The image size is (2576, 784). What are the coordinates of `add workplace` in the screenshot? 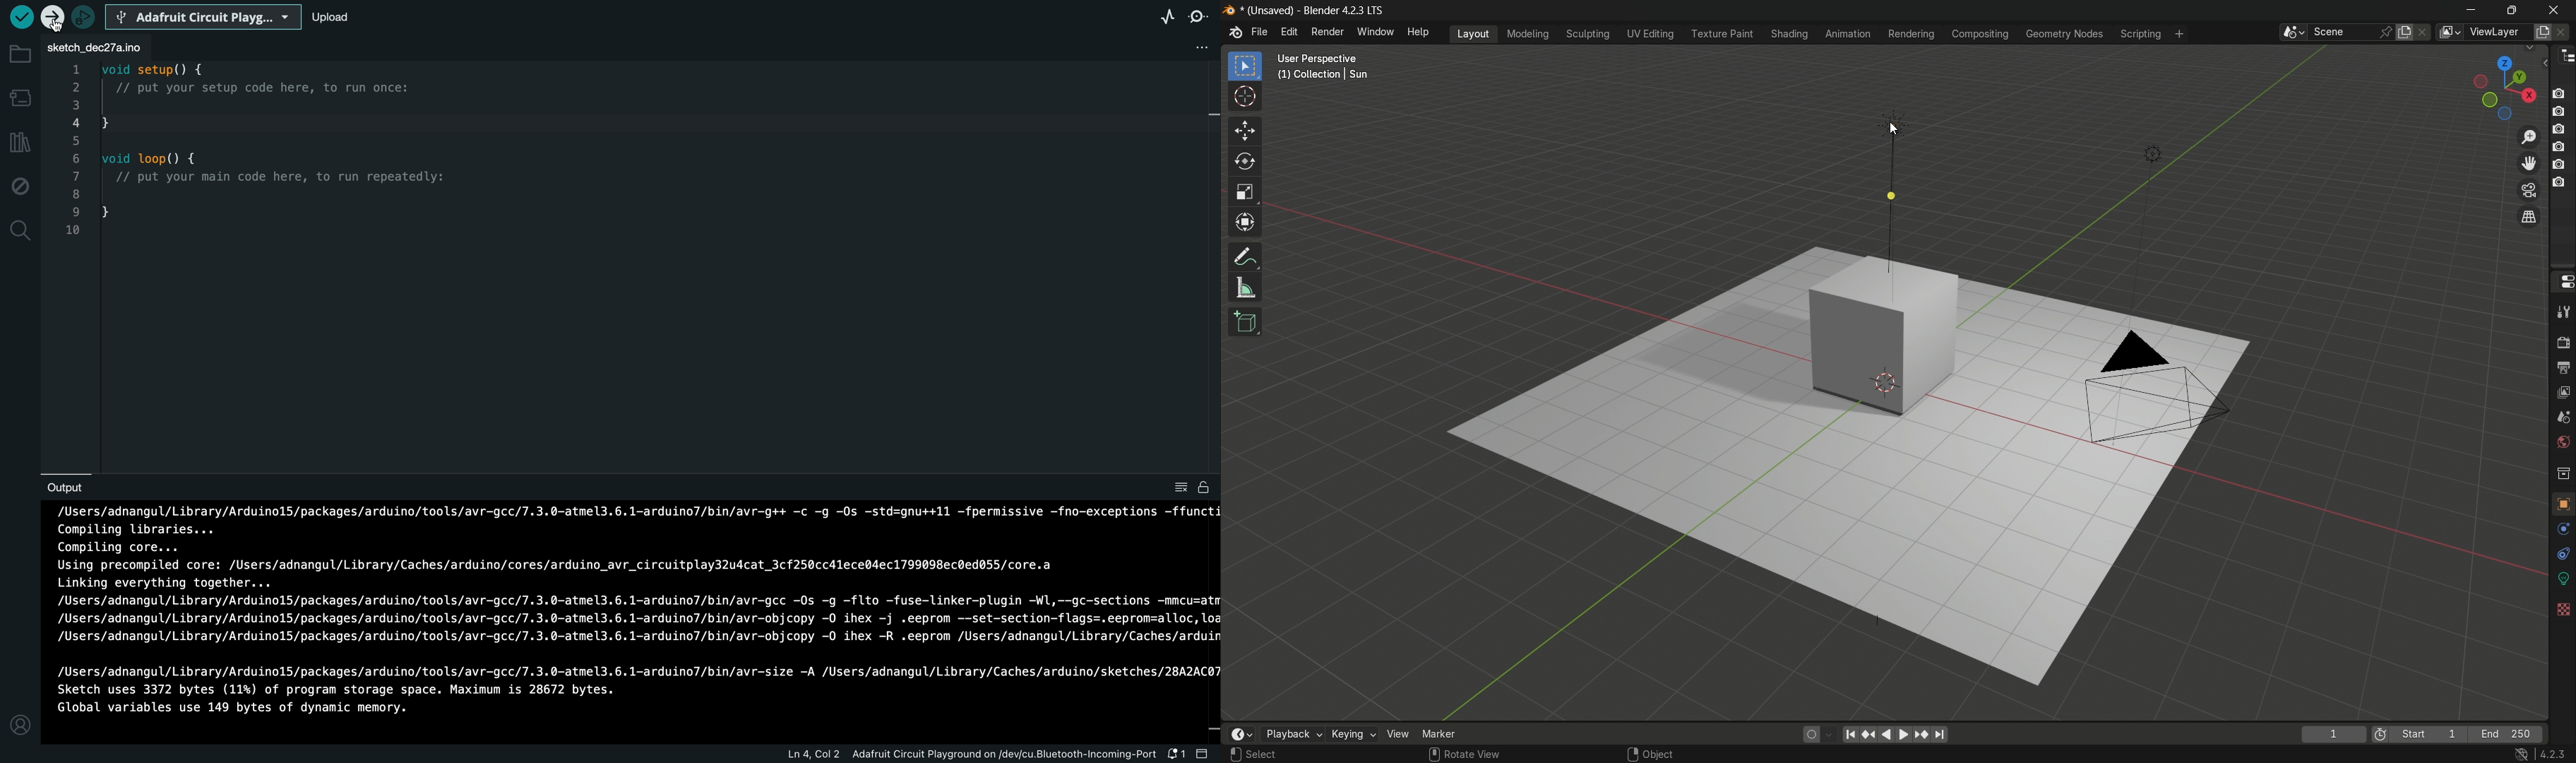 It's located at (2180, 34).